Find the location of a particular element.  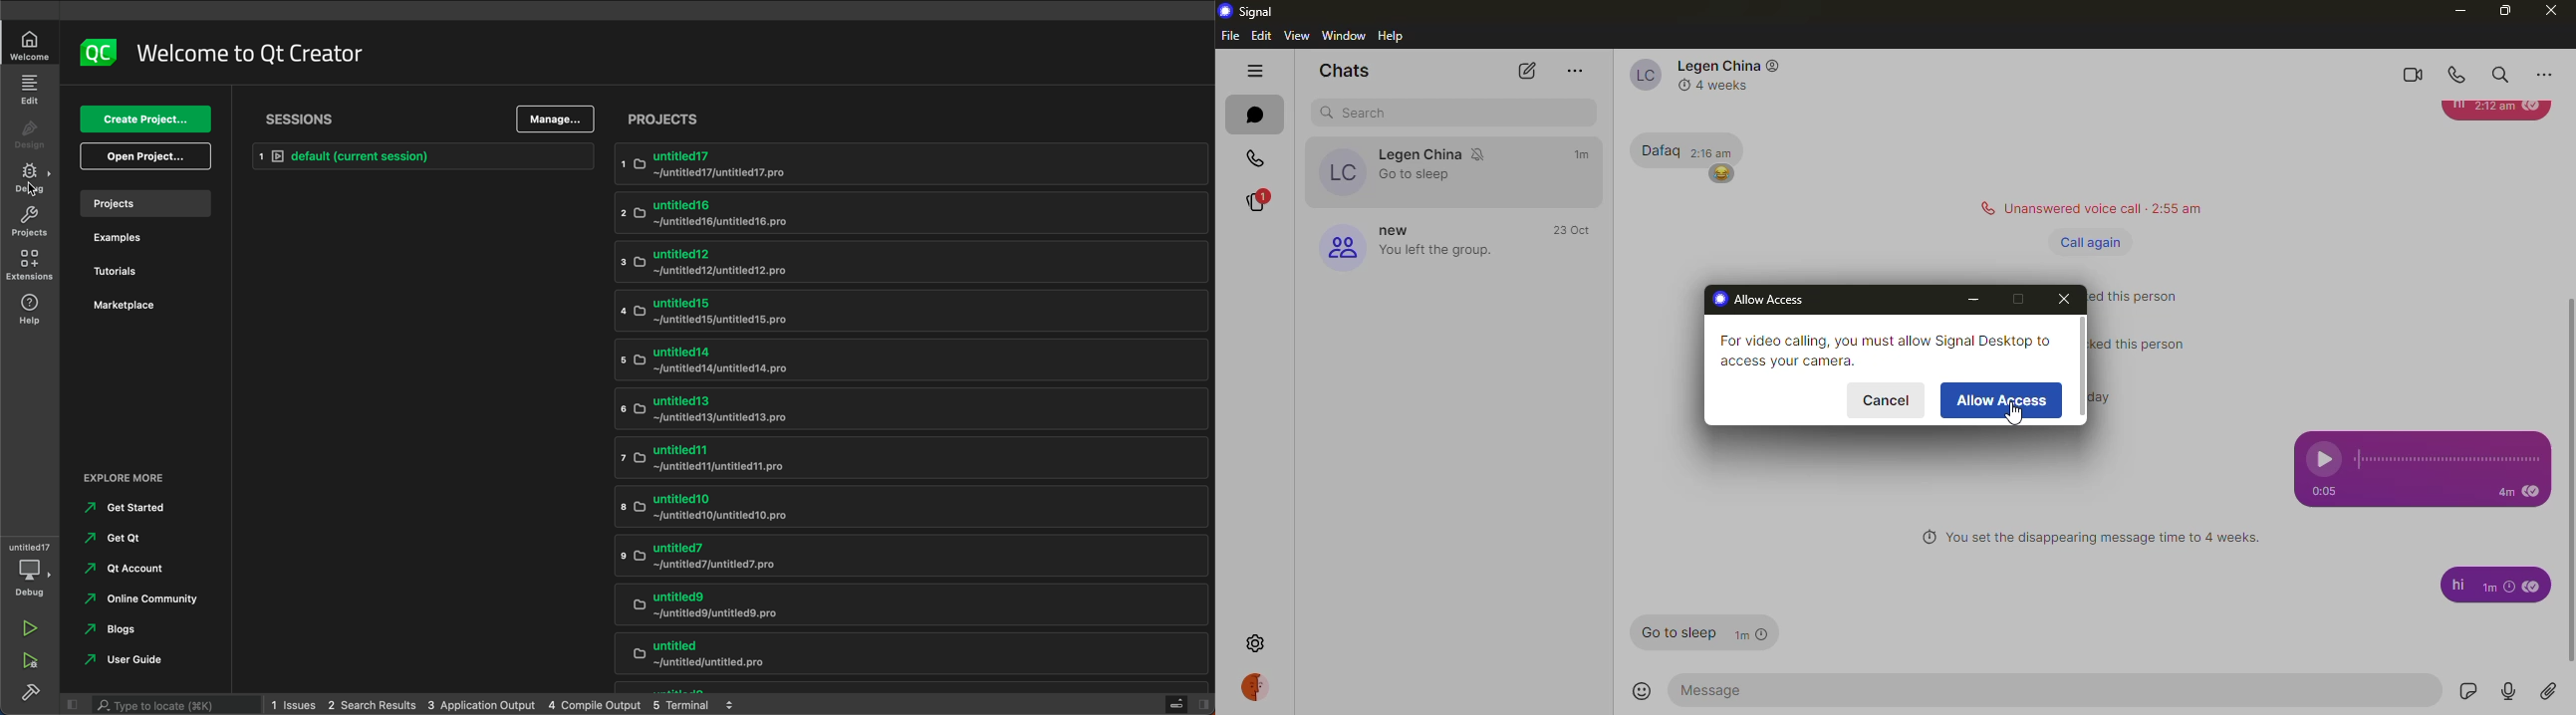

Get Qt is located at coordinates (115, 538).